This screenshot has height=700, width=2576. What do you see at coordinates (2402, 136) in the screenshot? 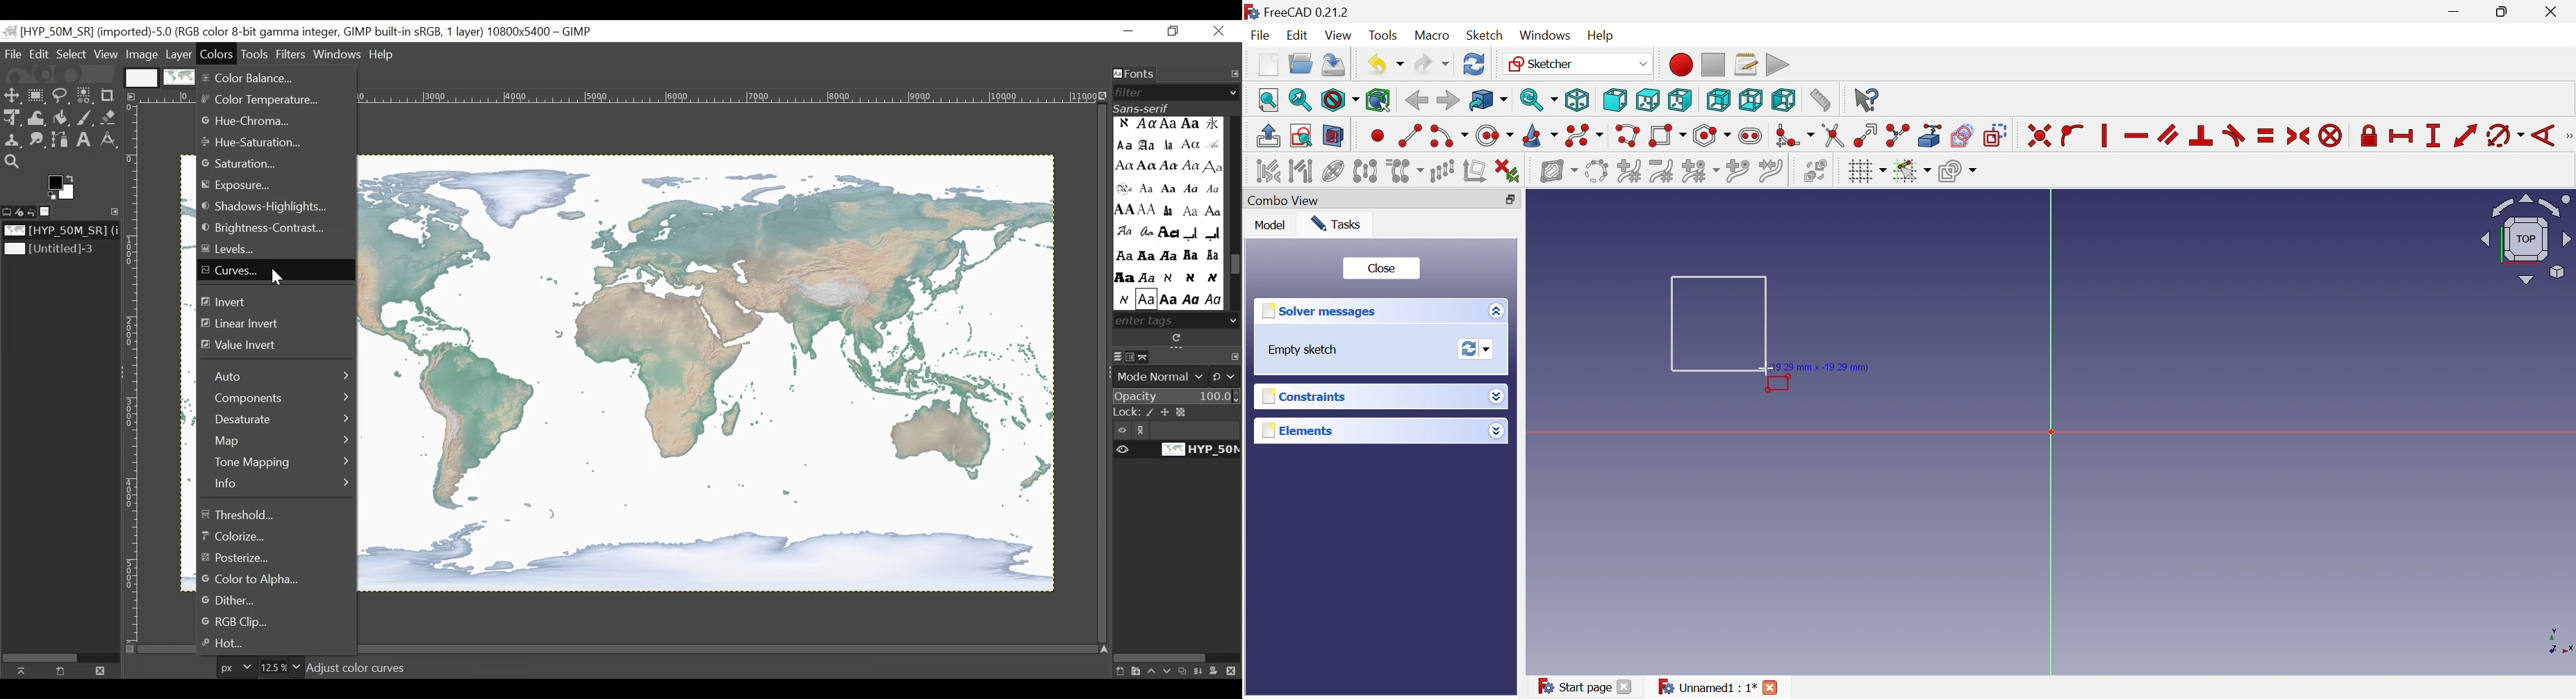
I see `Constrain horizontal distance` at bounding box center [2402, 136].